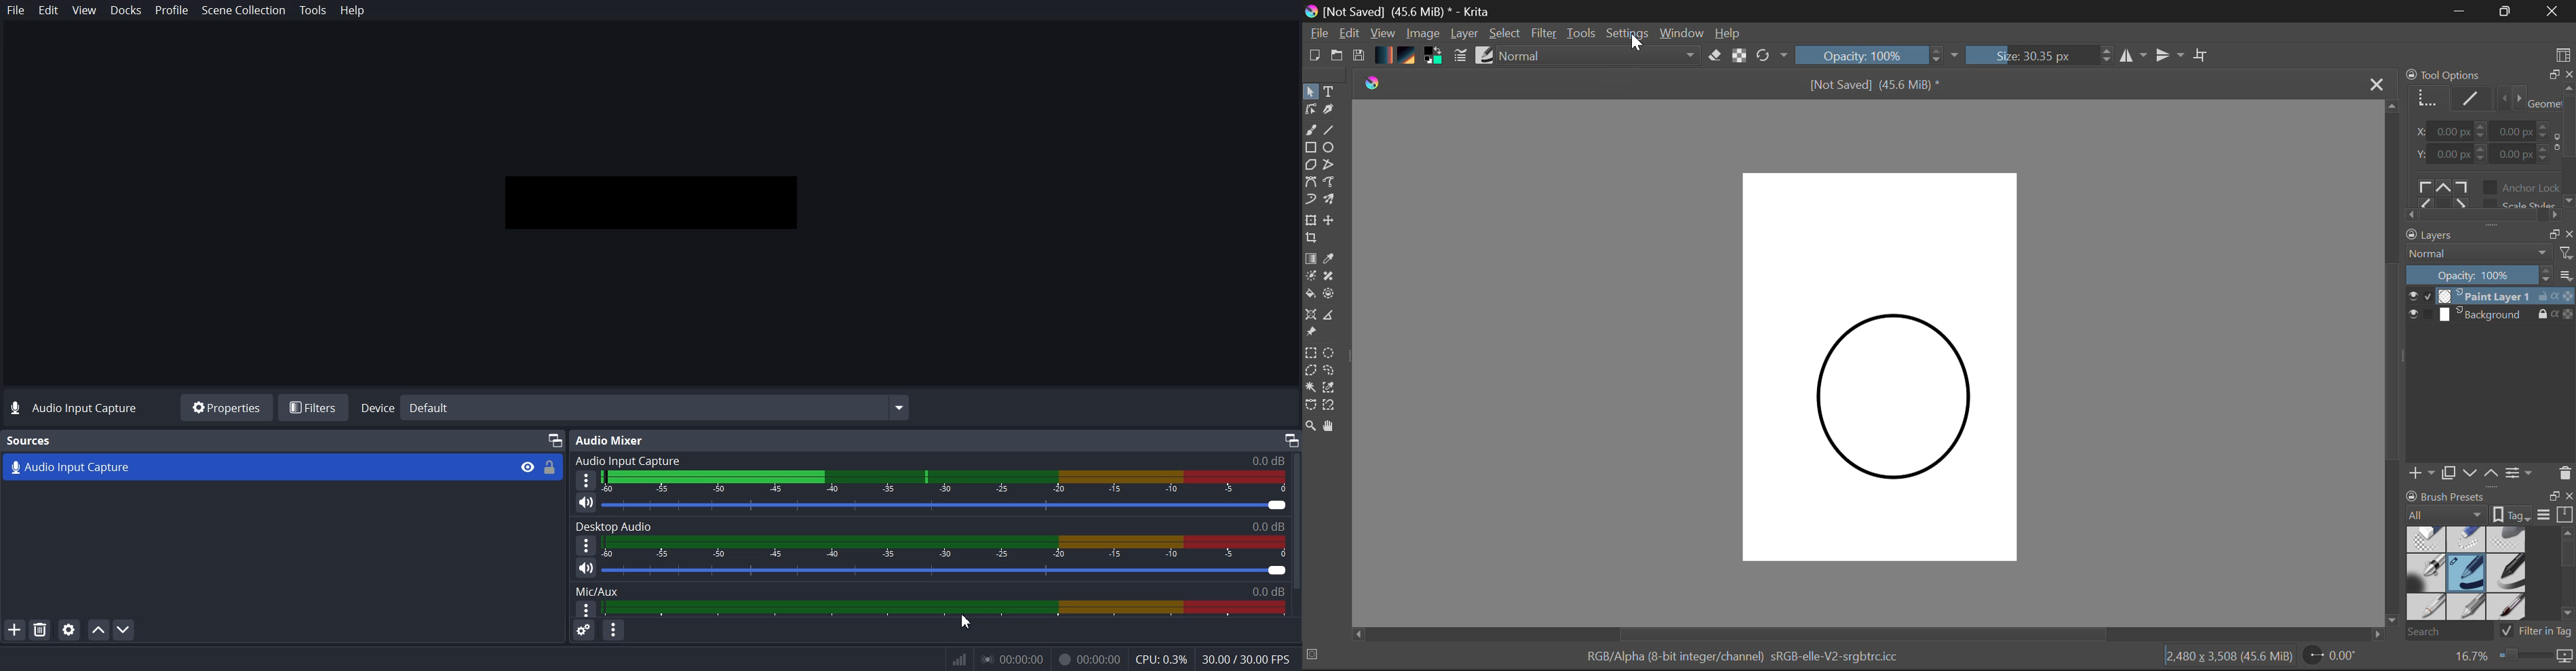  Describe the element at coordinates (1310, 184) in the screenshot. I see `Bezier Curve` at that location.